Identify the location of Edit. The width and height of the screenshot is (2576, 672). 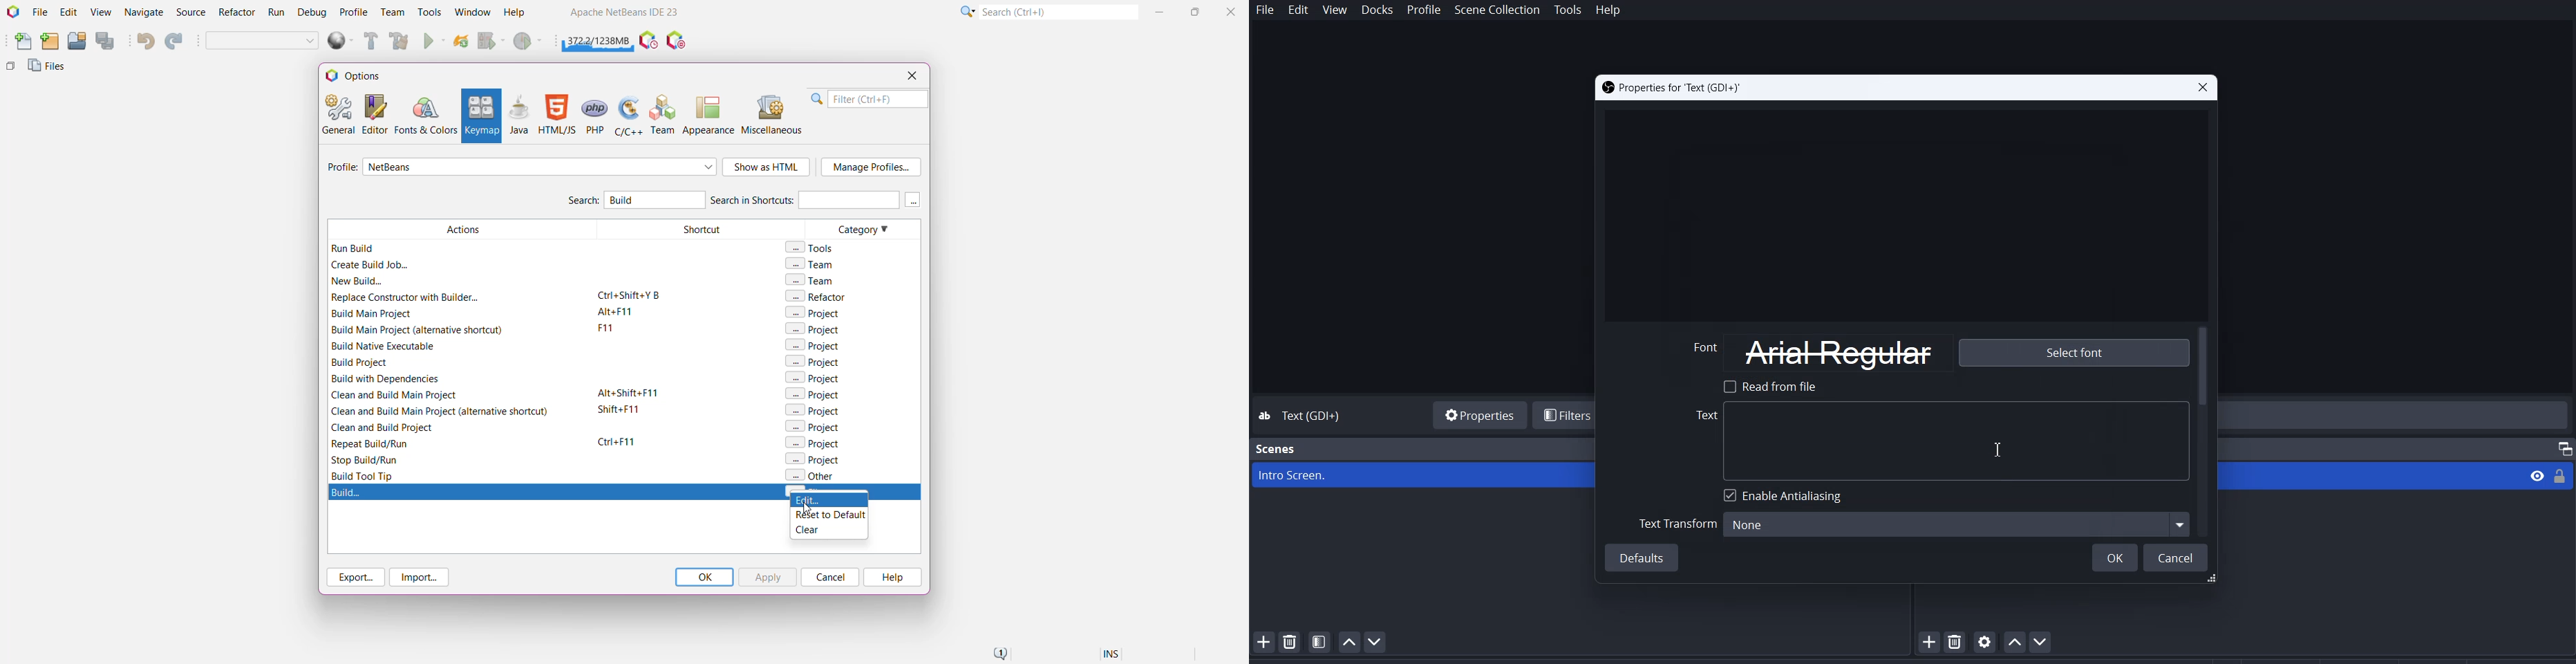
(1299, 11).